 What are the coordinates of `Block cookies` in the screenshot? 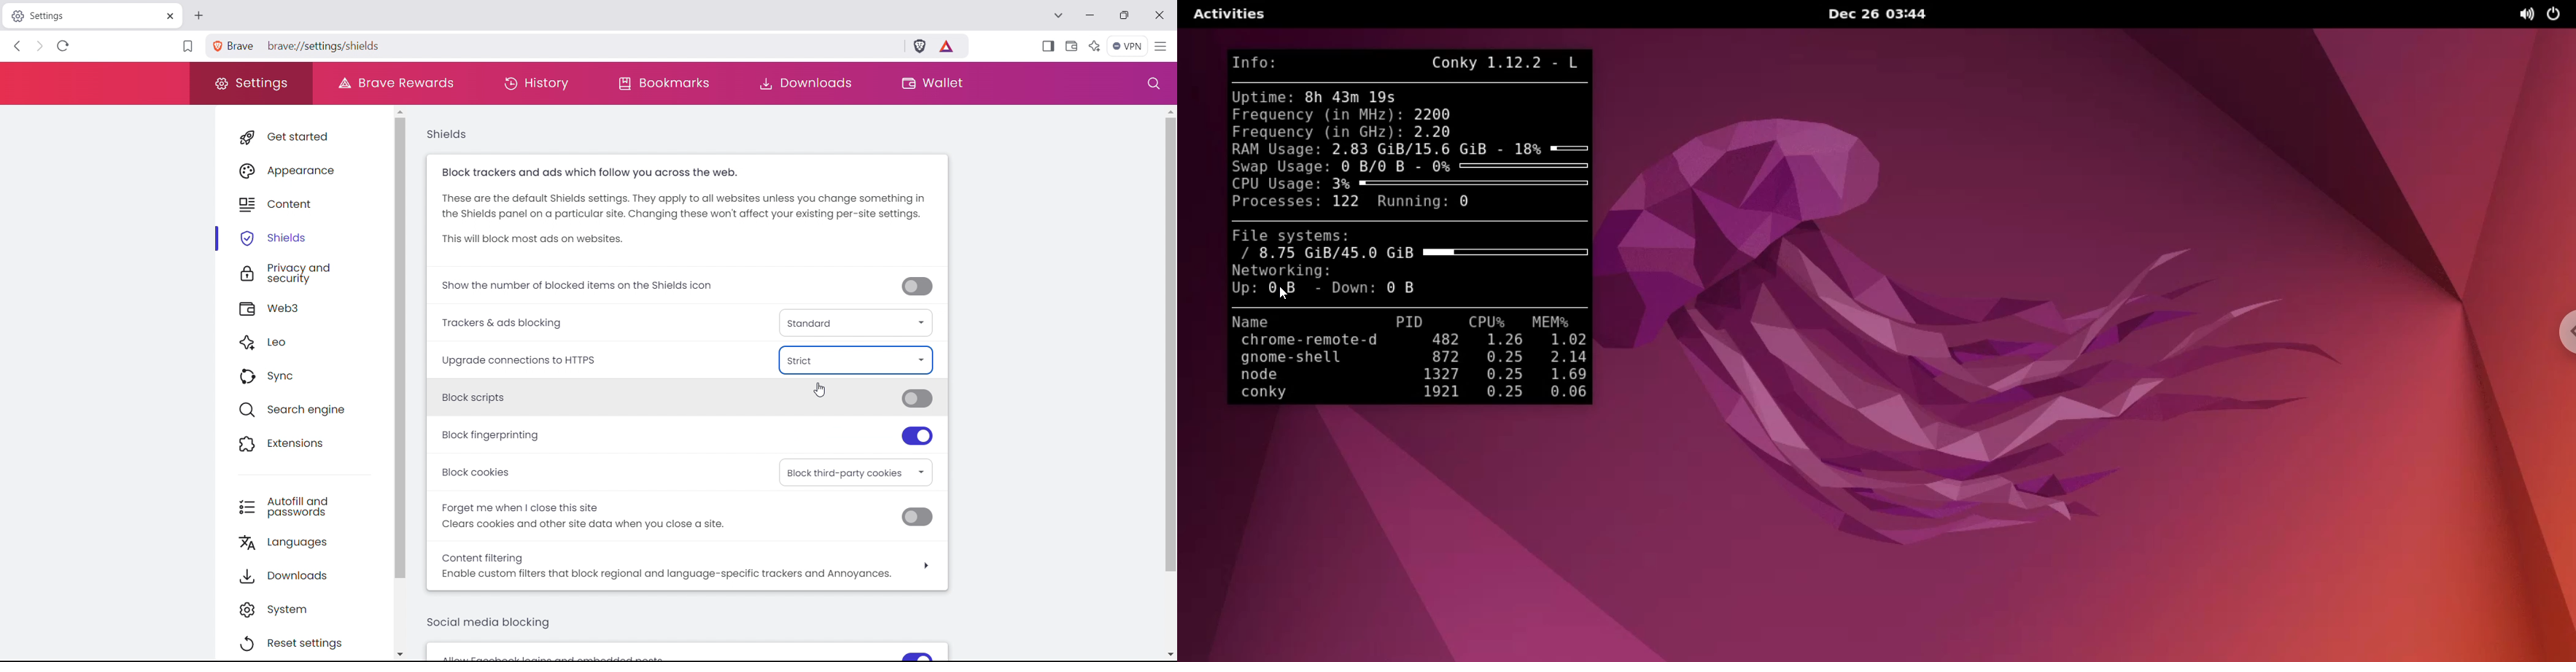 It's located at (478, 472).